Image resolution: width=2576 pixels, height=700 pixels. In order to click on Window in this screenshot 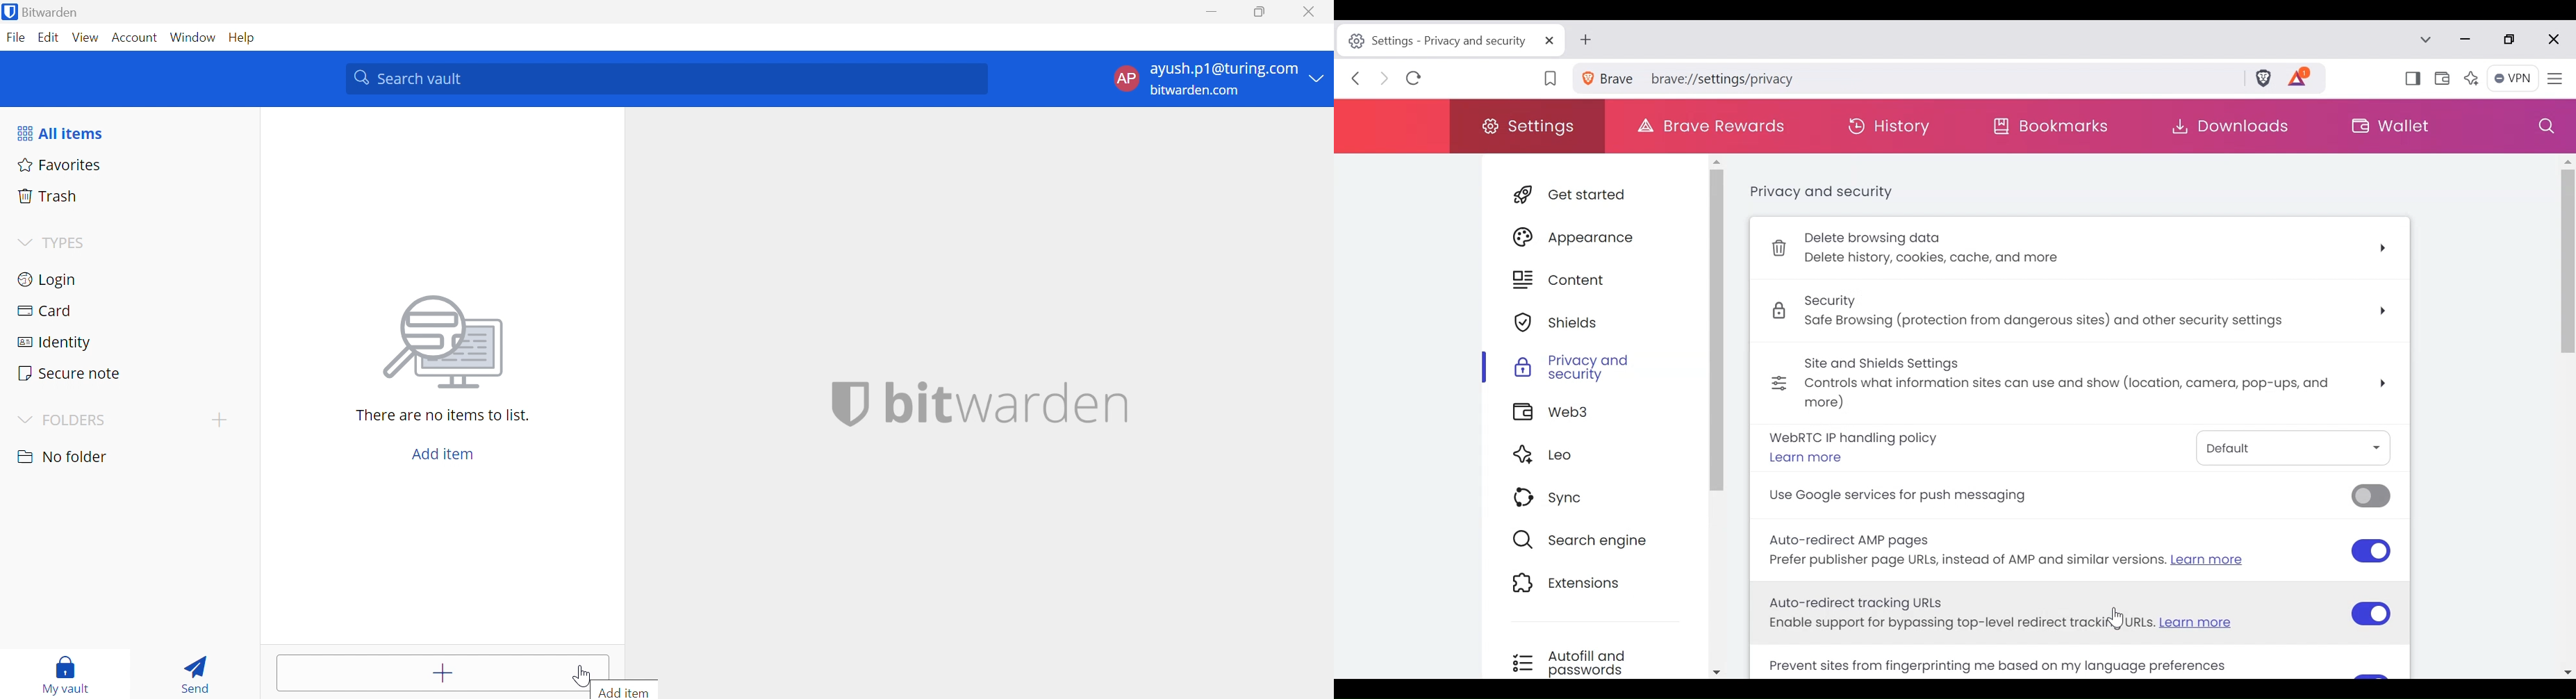, I will do `click(195, 37)`.